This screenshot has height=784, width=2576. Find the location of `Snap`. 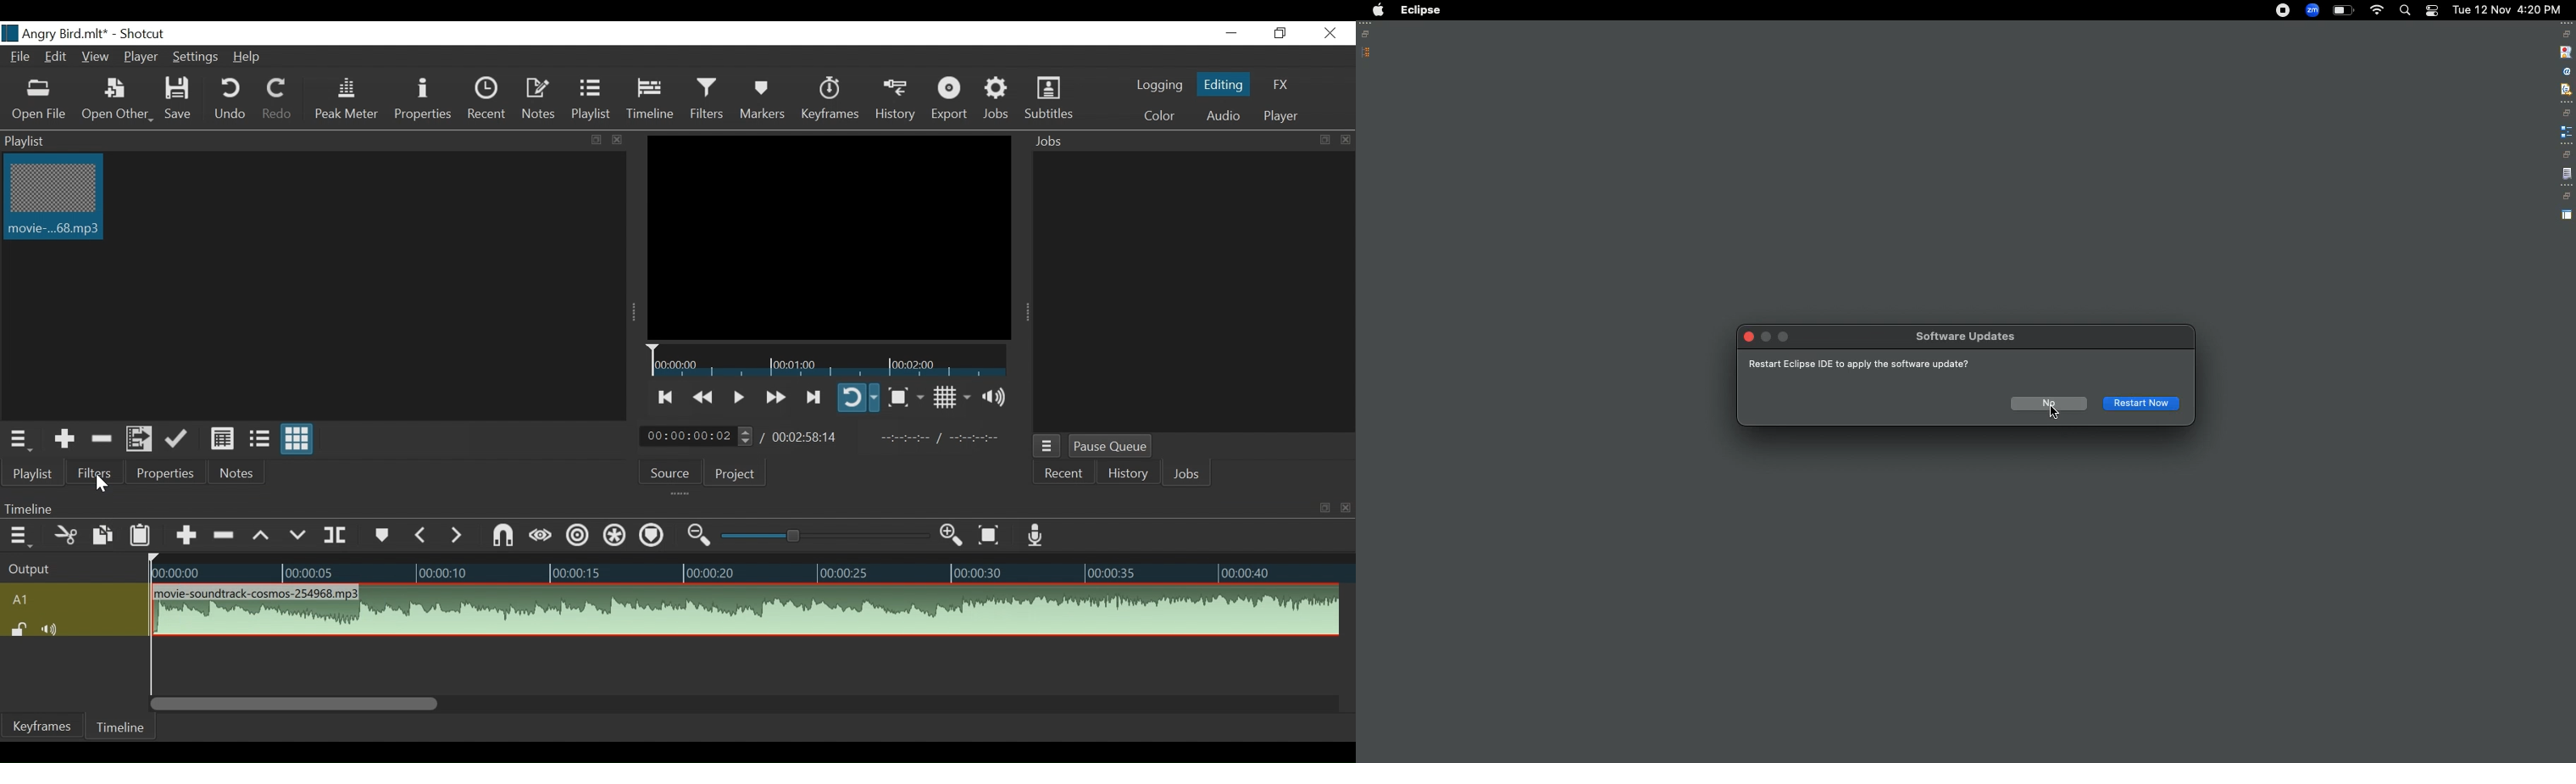

Snap is located at coordinates (503, 536).